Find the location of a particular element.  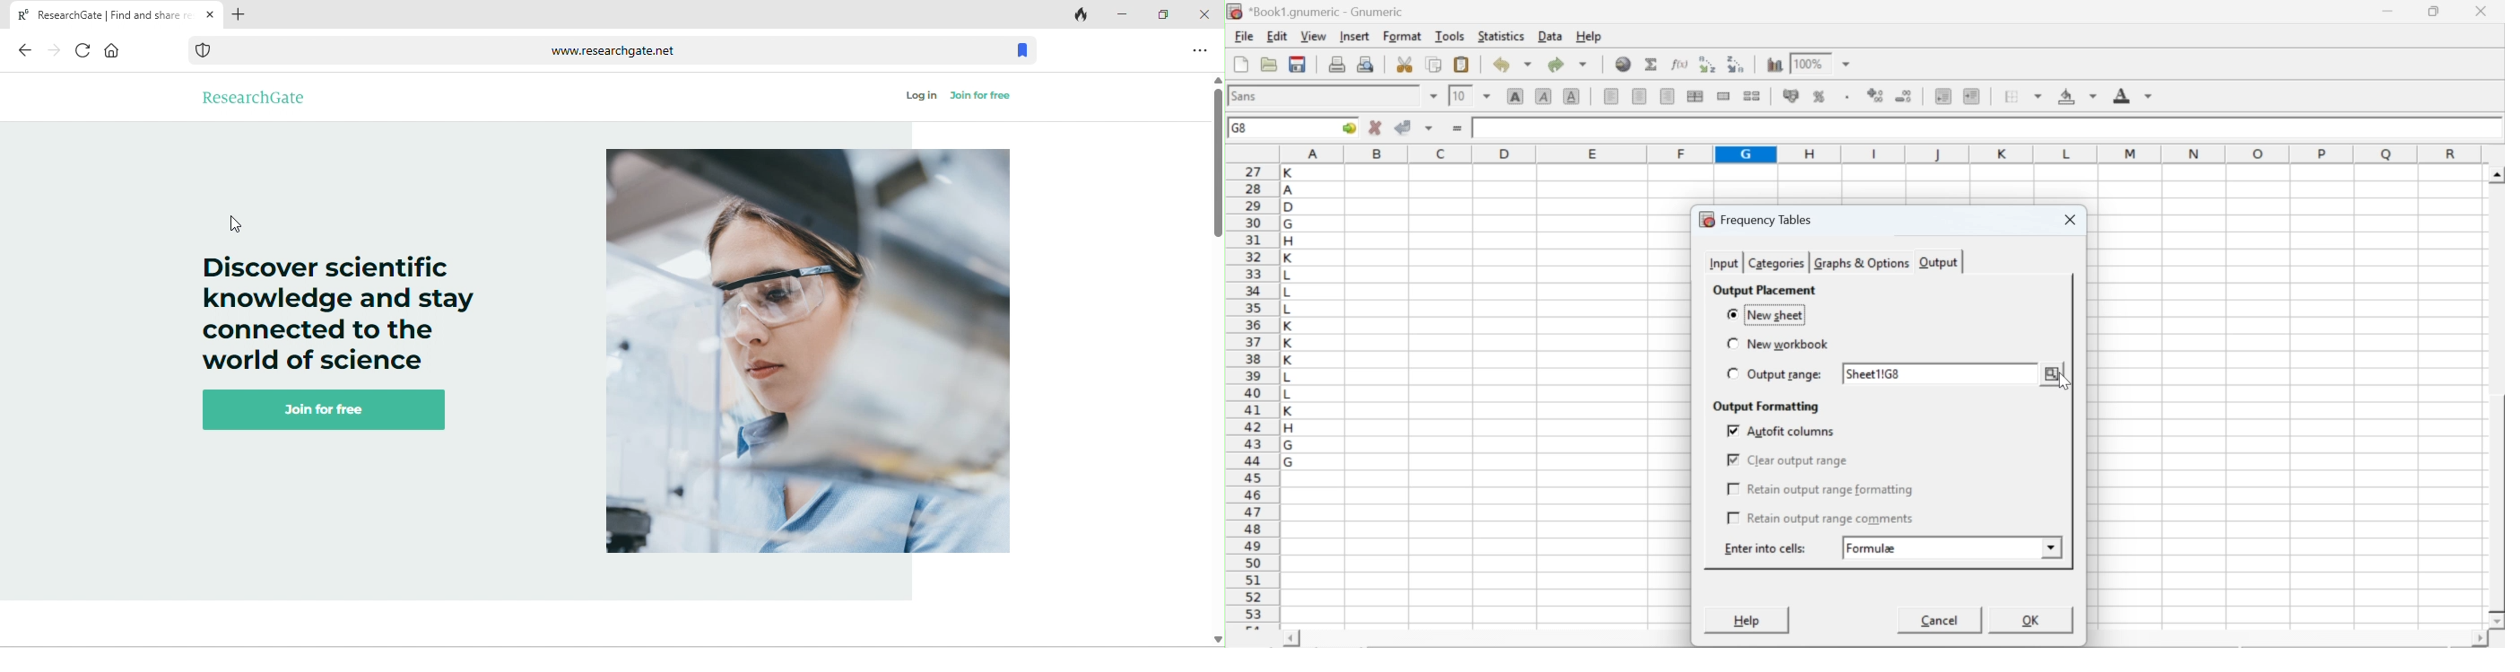

accept changes is located at coordinates (1404, 126).